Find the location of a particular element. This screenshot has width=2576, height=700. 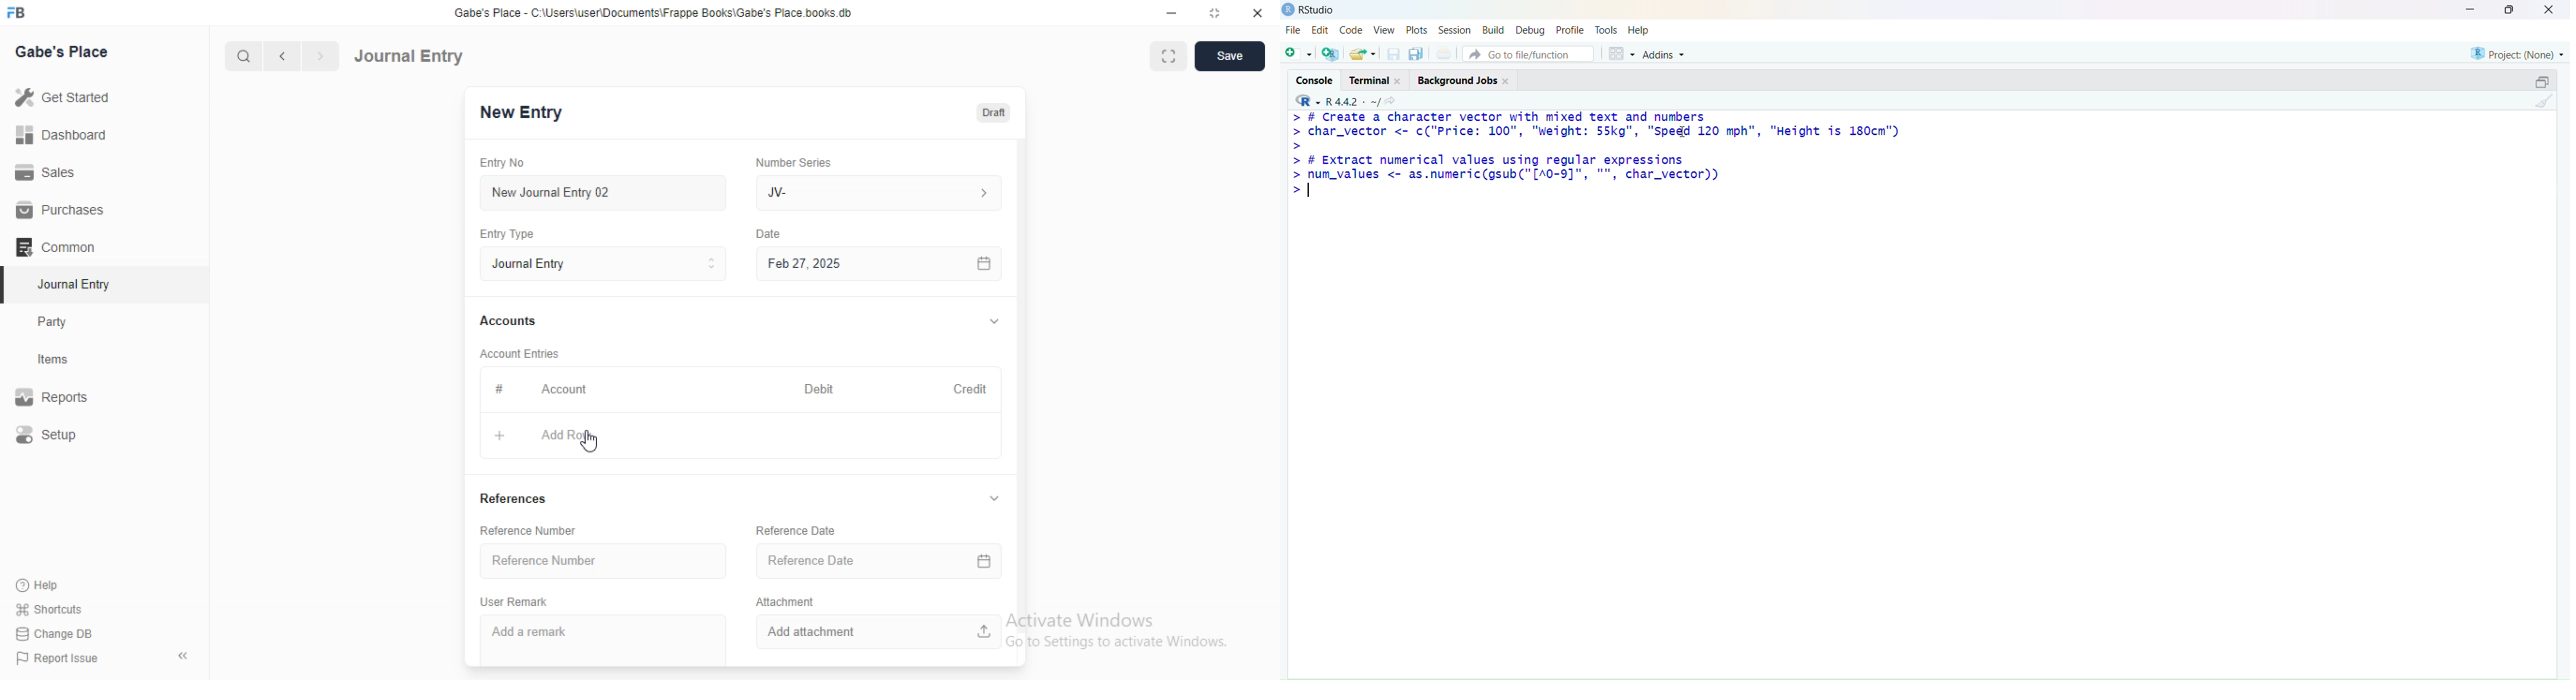

Entry Type is located at coordinates (507, 235).